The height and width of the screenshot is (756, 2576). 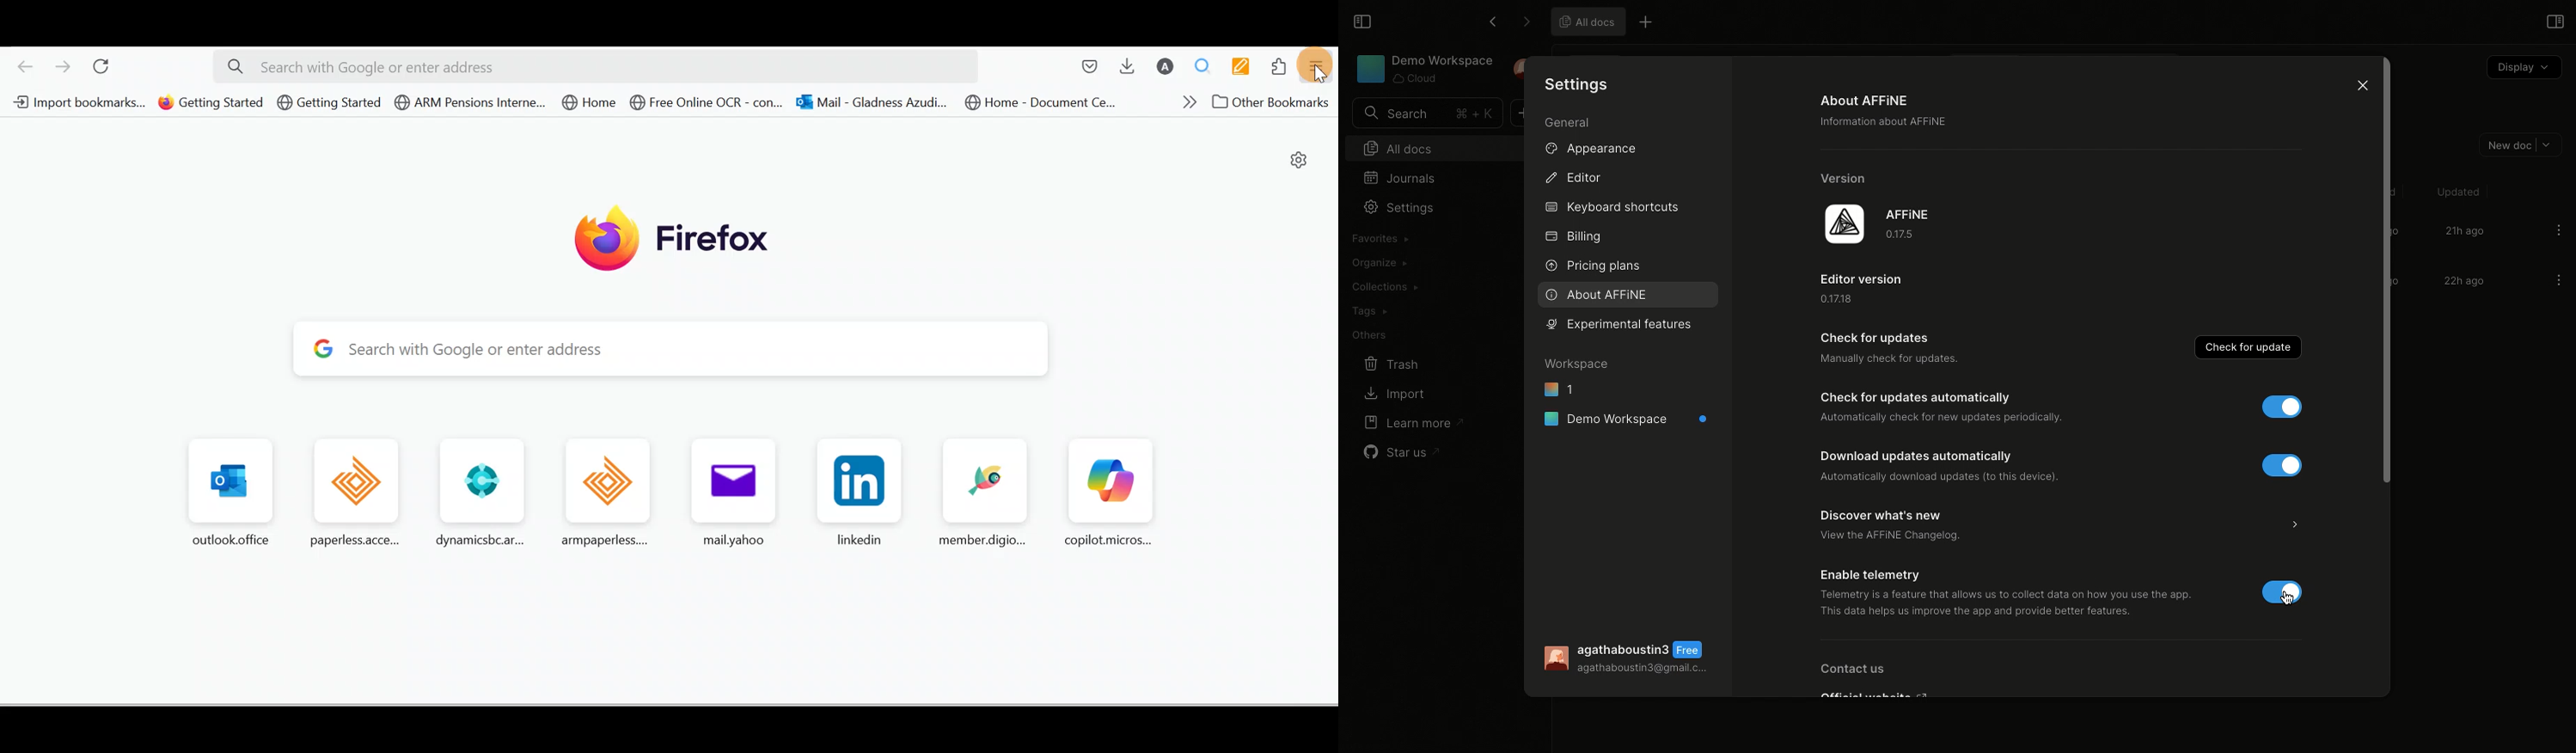 I want to click on All docs, so click(x=1422, y=148).